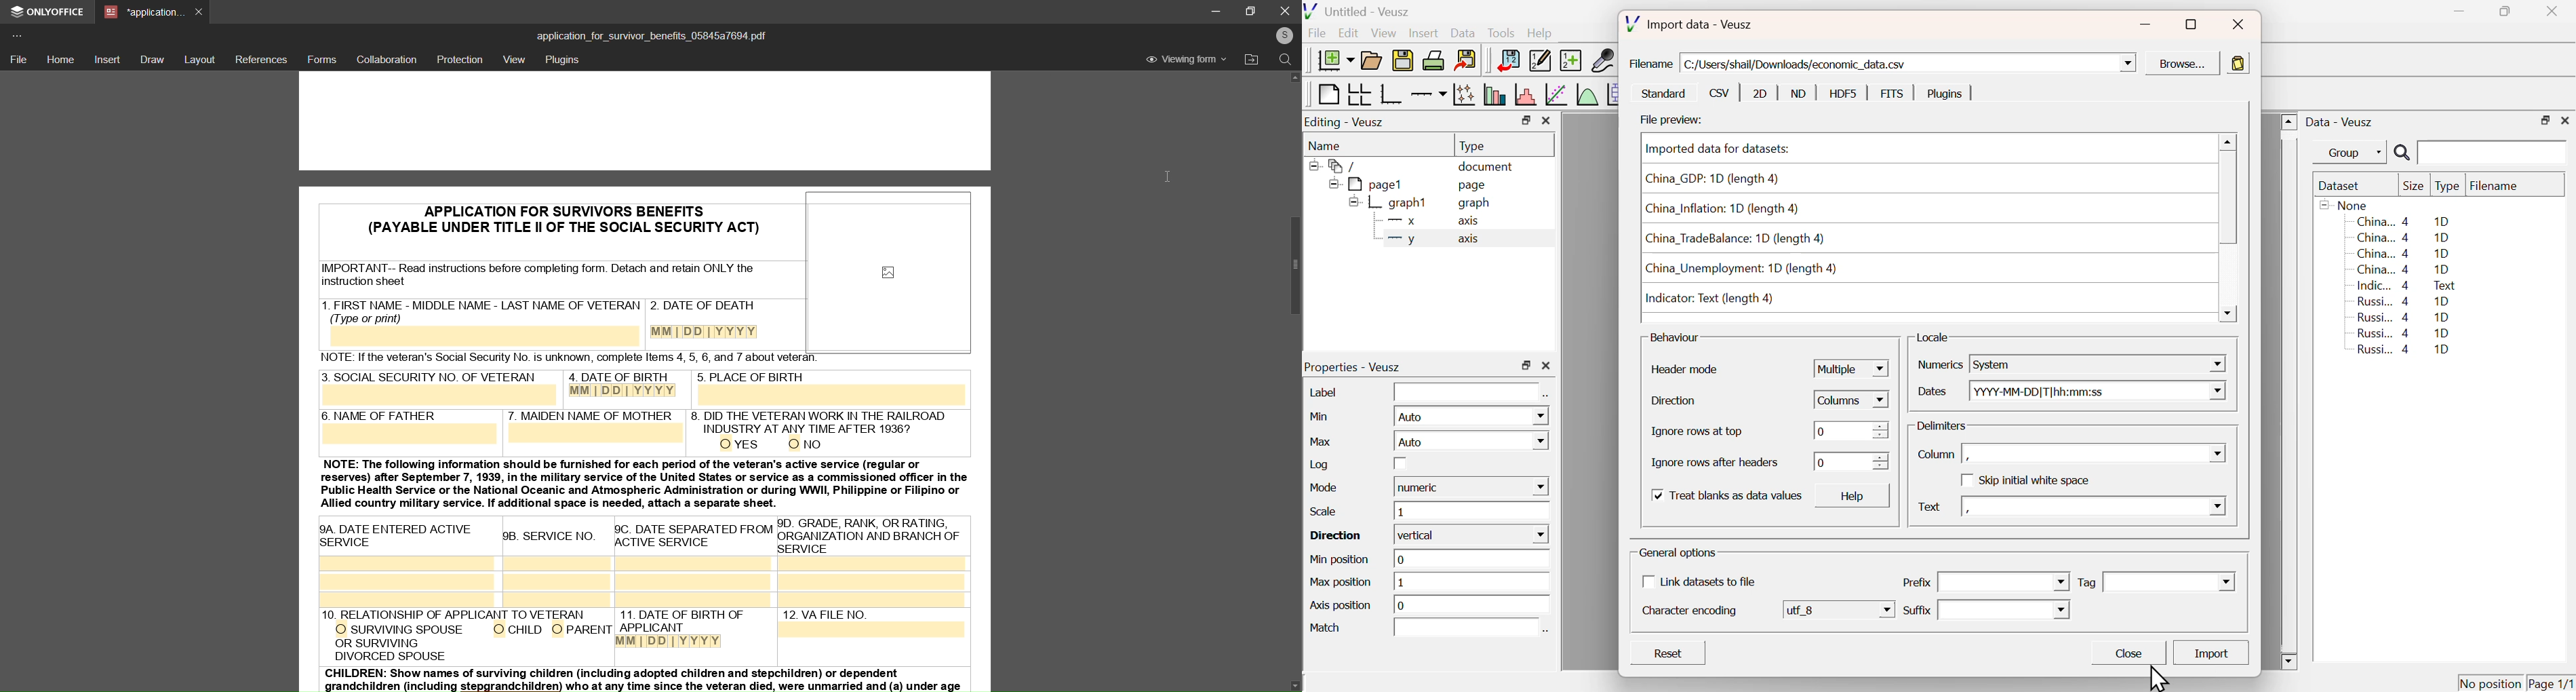 The height and width of the screenshot is (700, 2576). I want to click on None, so click(2346, 205).